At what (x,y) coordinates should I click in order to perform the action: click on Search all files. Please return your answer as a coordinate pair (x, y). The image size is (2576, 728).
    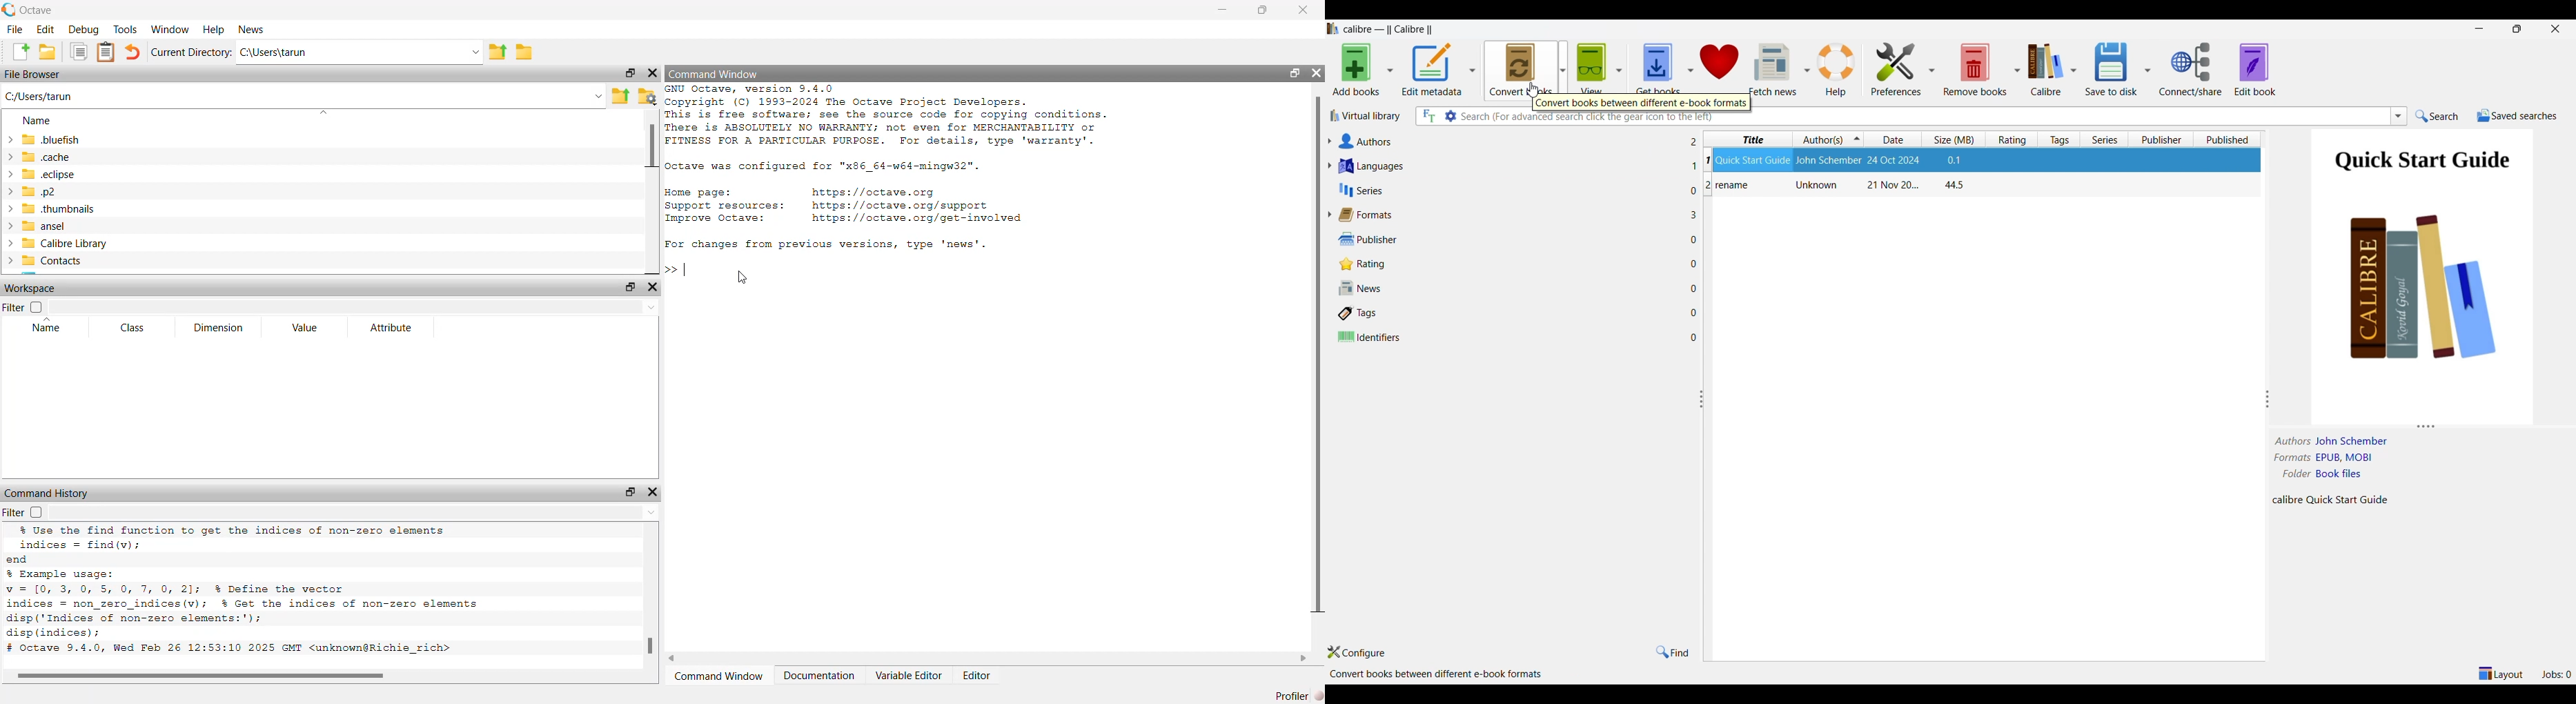
    Looking at the image, I should click on (1429, 116).